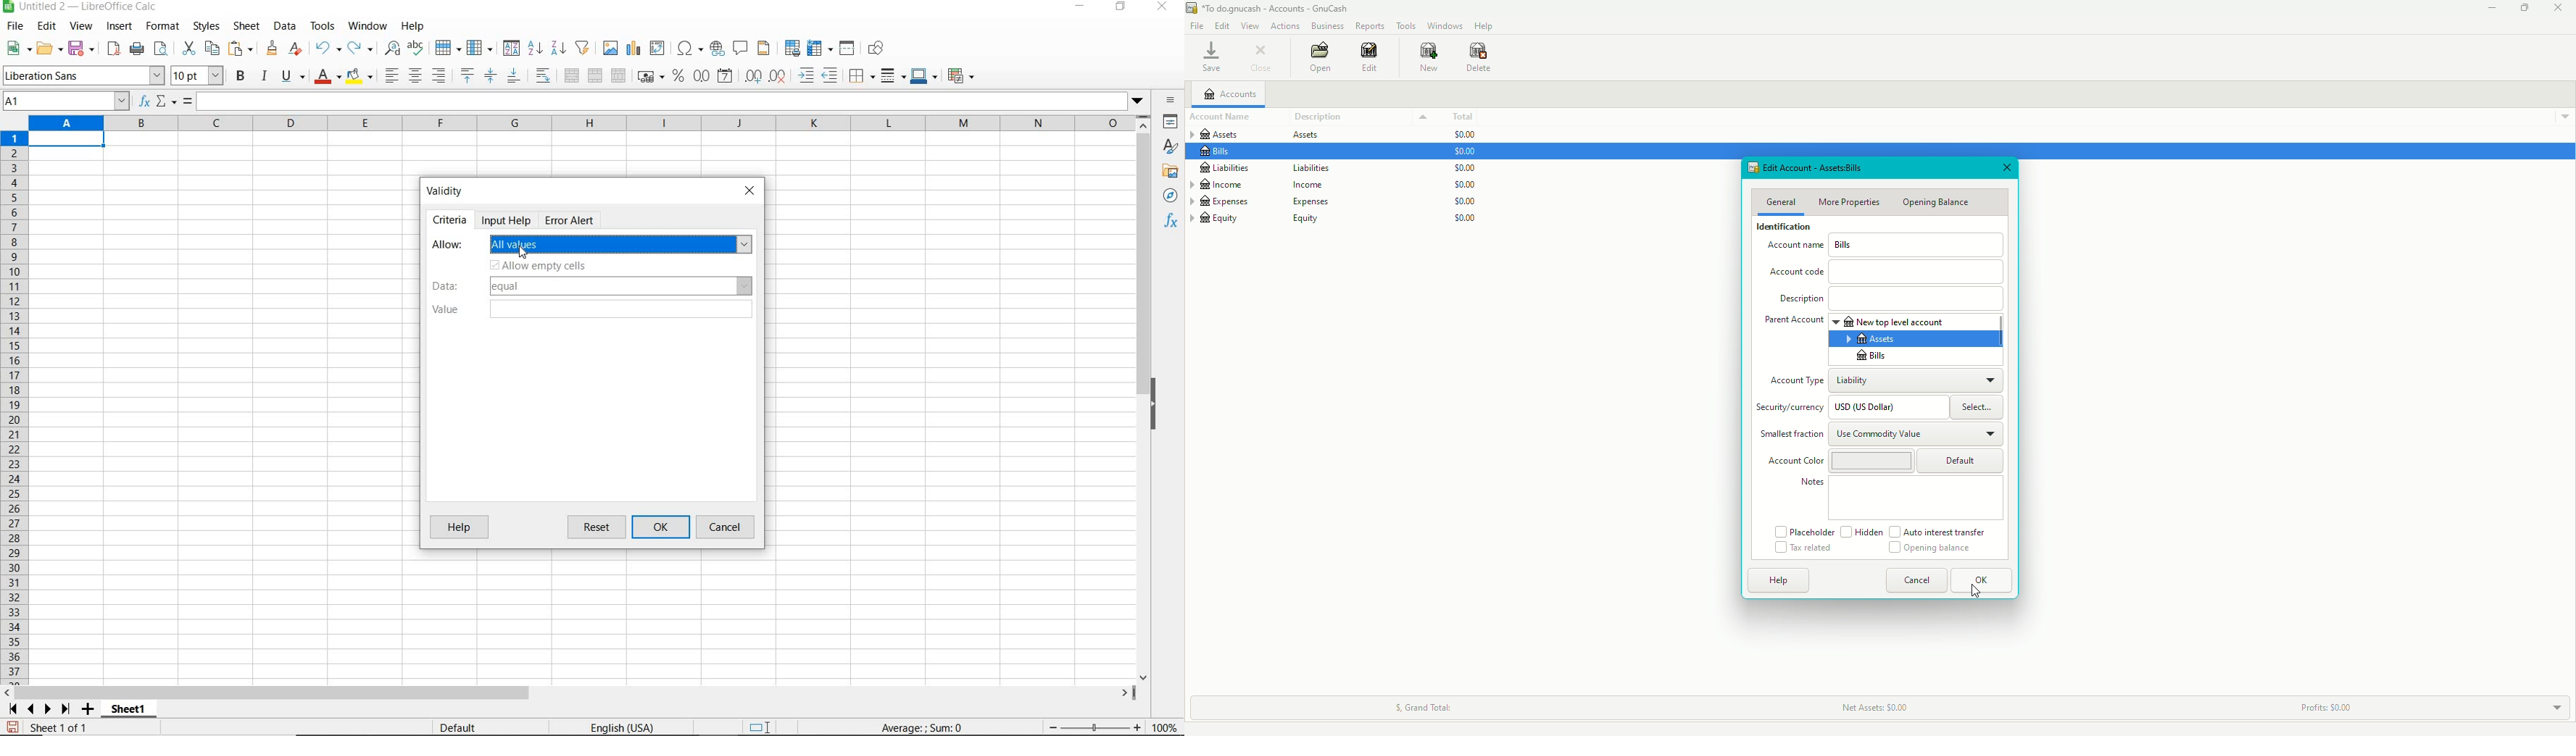  I want to click on align left, so click(391, 77).